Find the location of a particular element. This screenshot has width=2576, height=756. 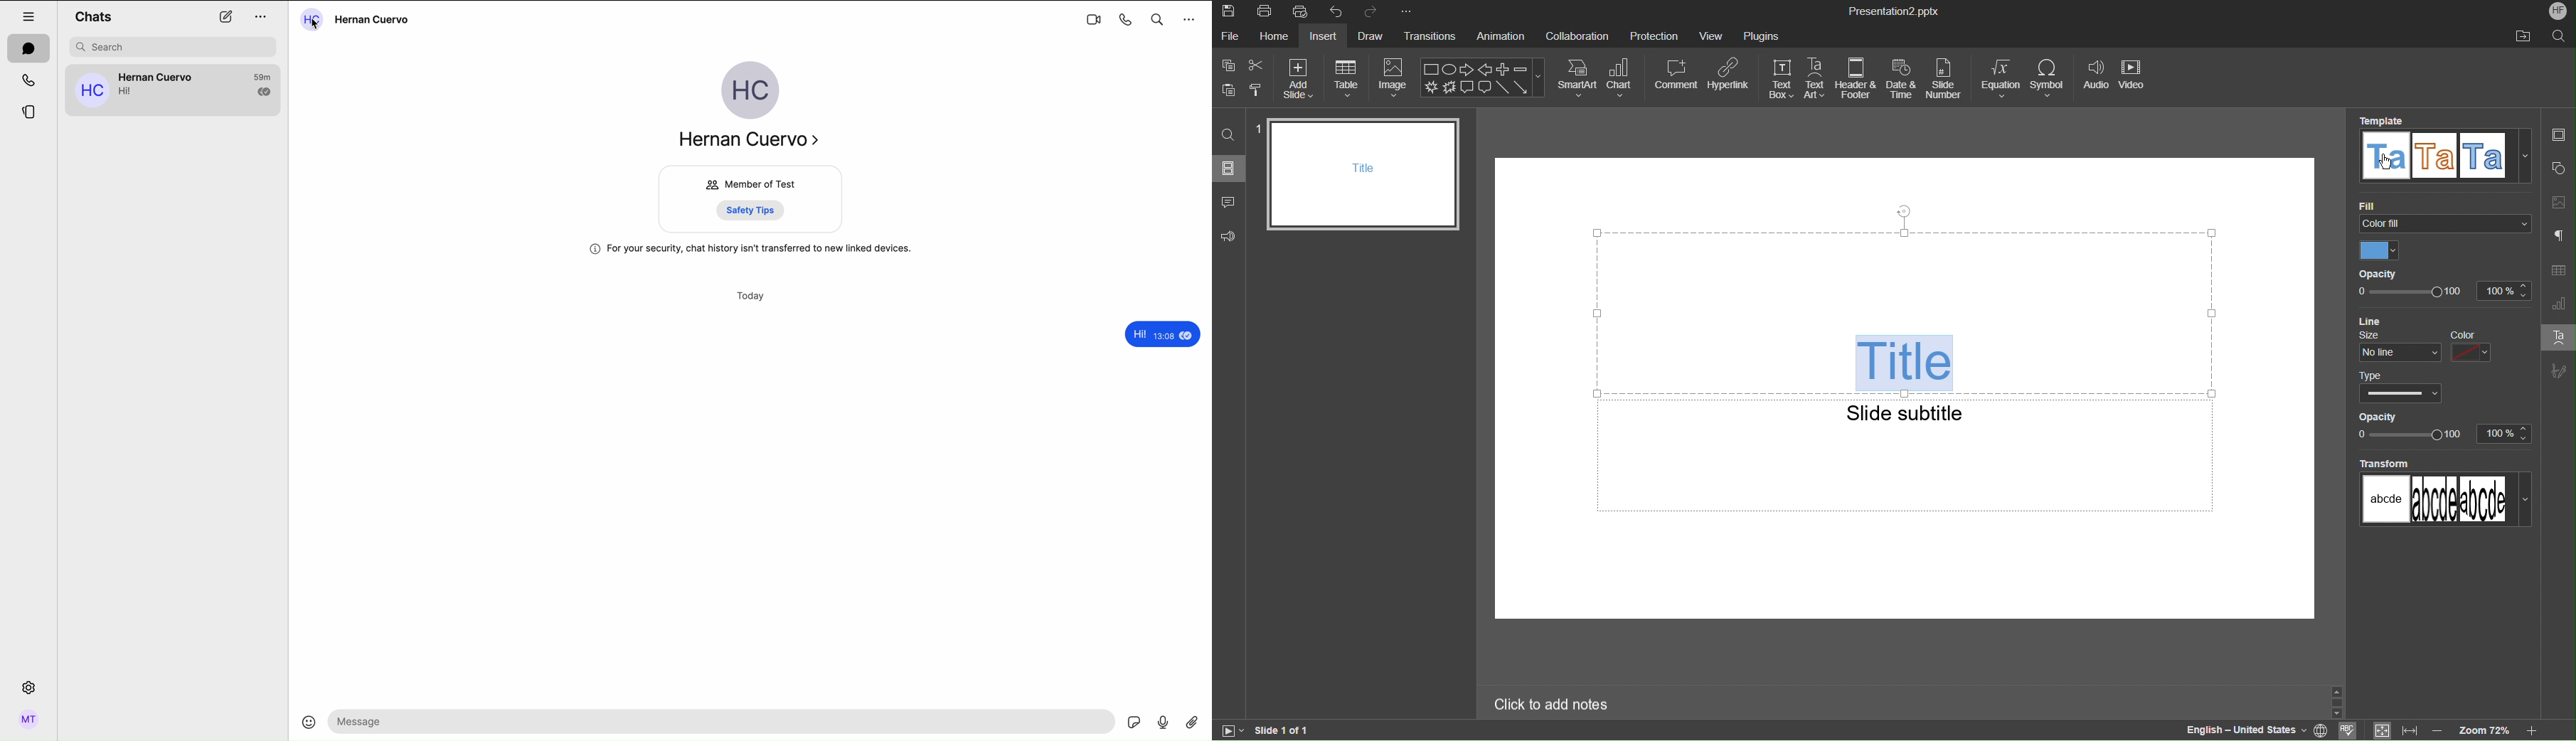

call is located at coordinates (1125, 20).